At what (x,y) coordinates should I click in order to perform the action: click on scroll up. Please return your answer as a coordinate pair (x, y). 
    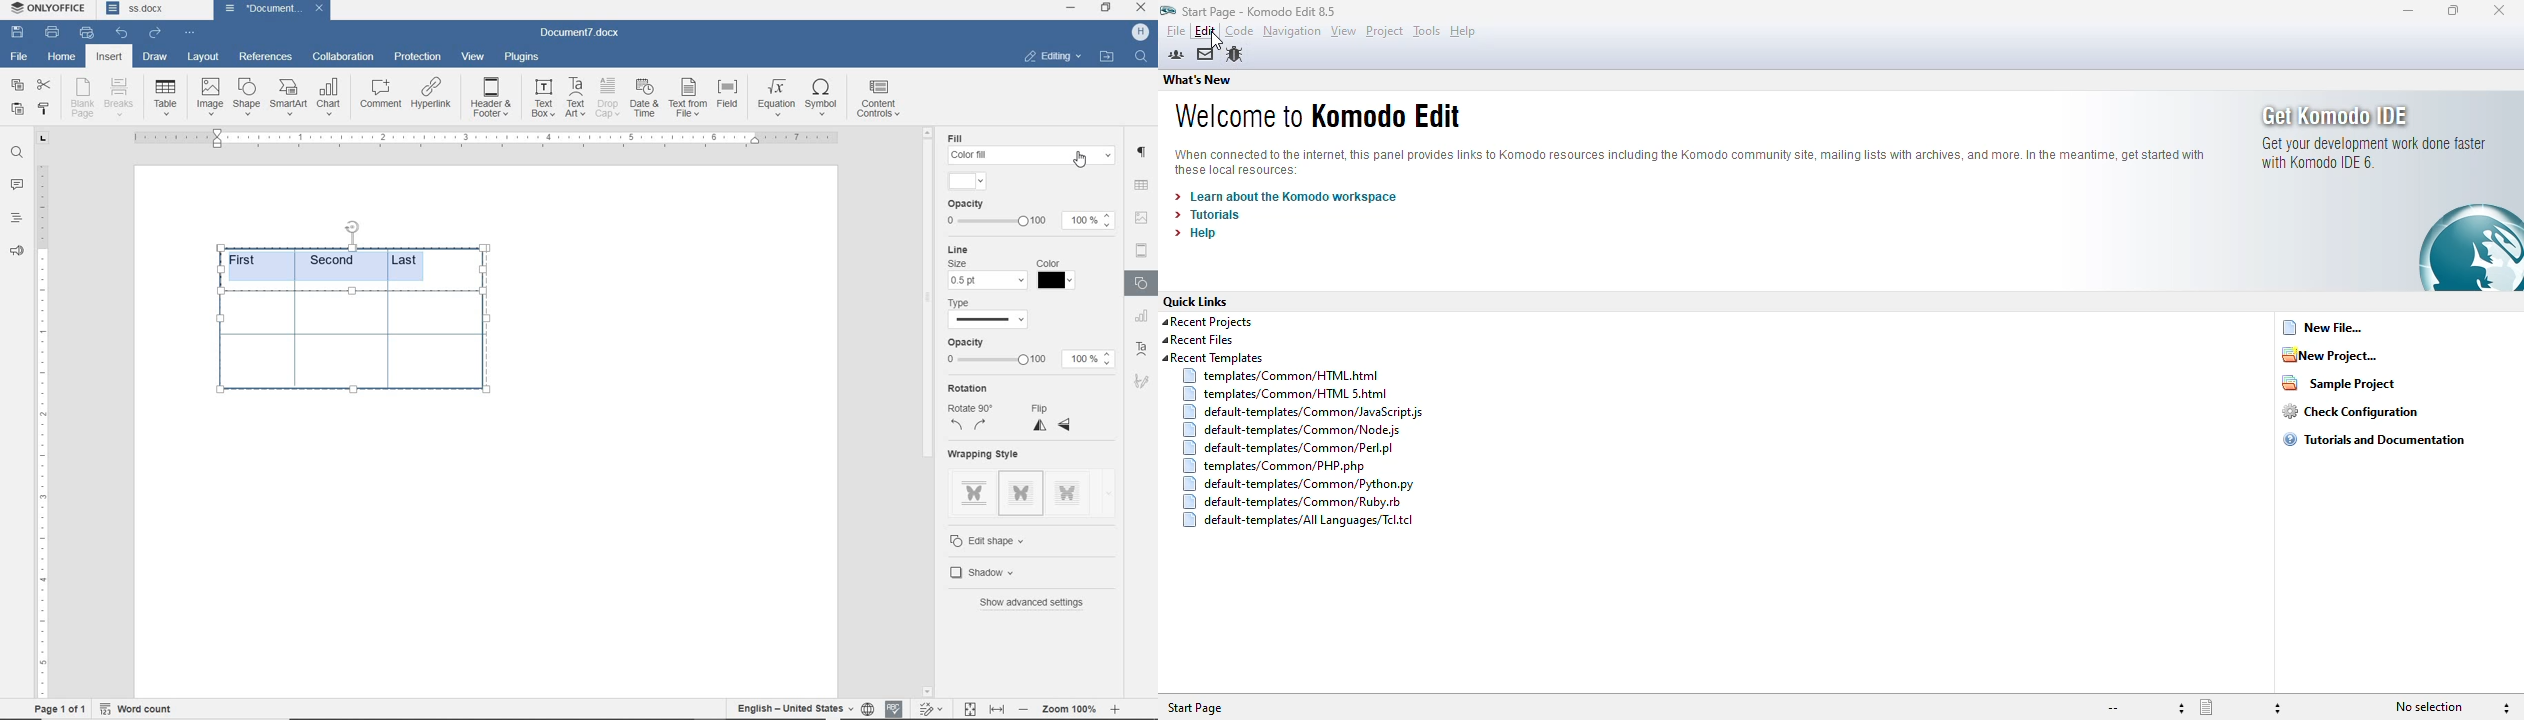
    Looking at the image, I should click on (926, 132).